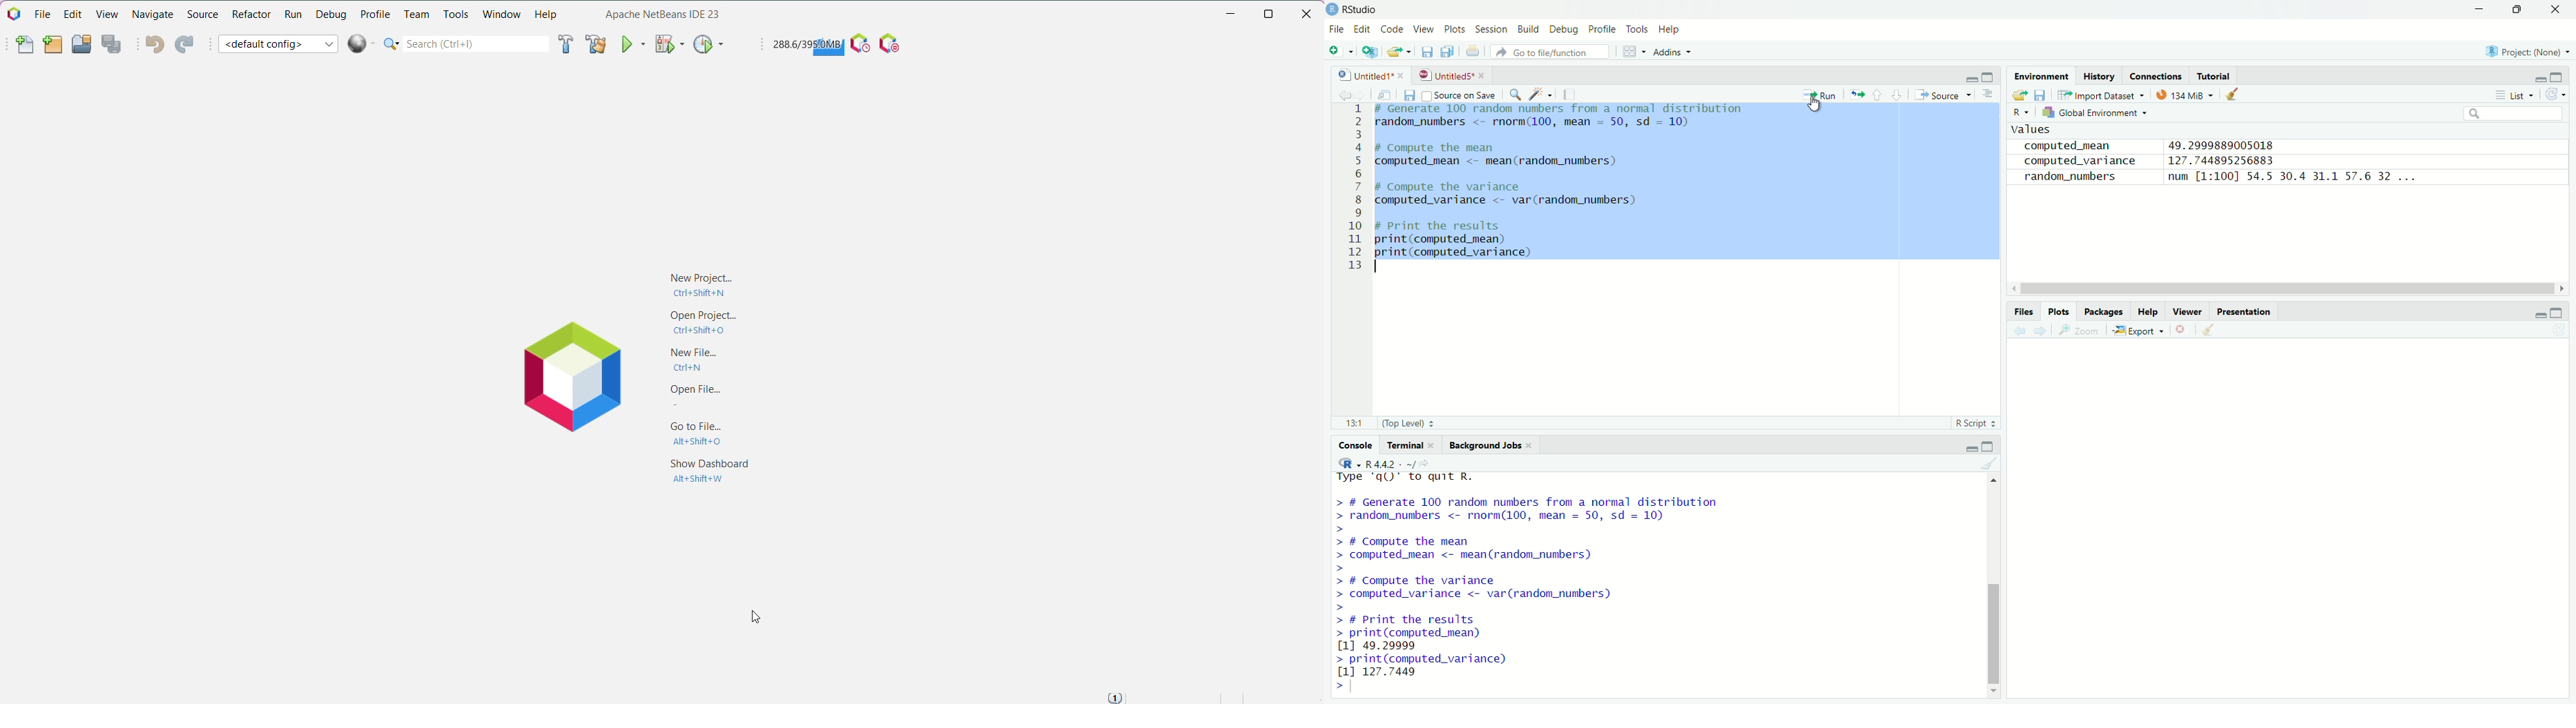  Describe the element at coordinates (1474, 52) in the screenshot. I see `print the current file` at that location.